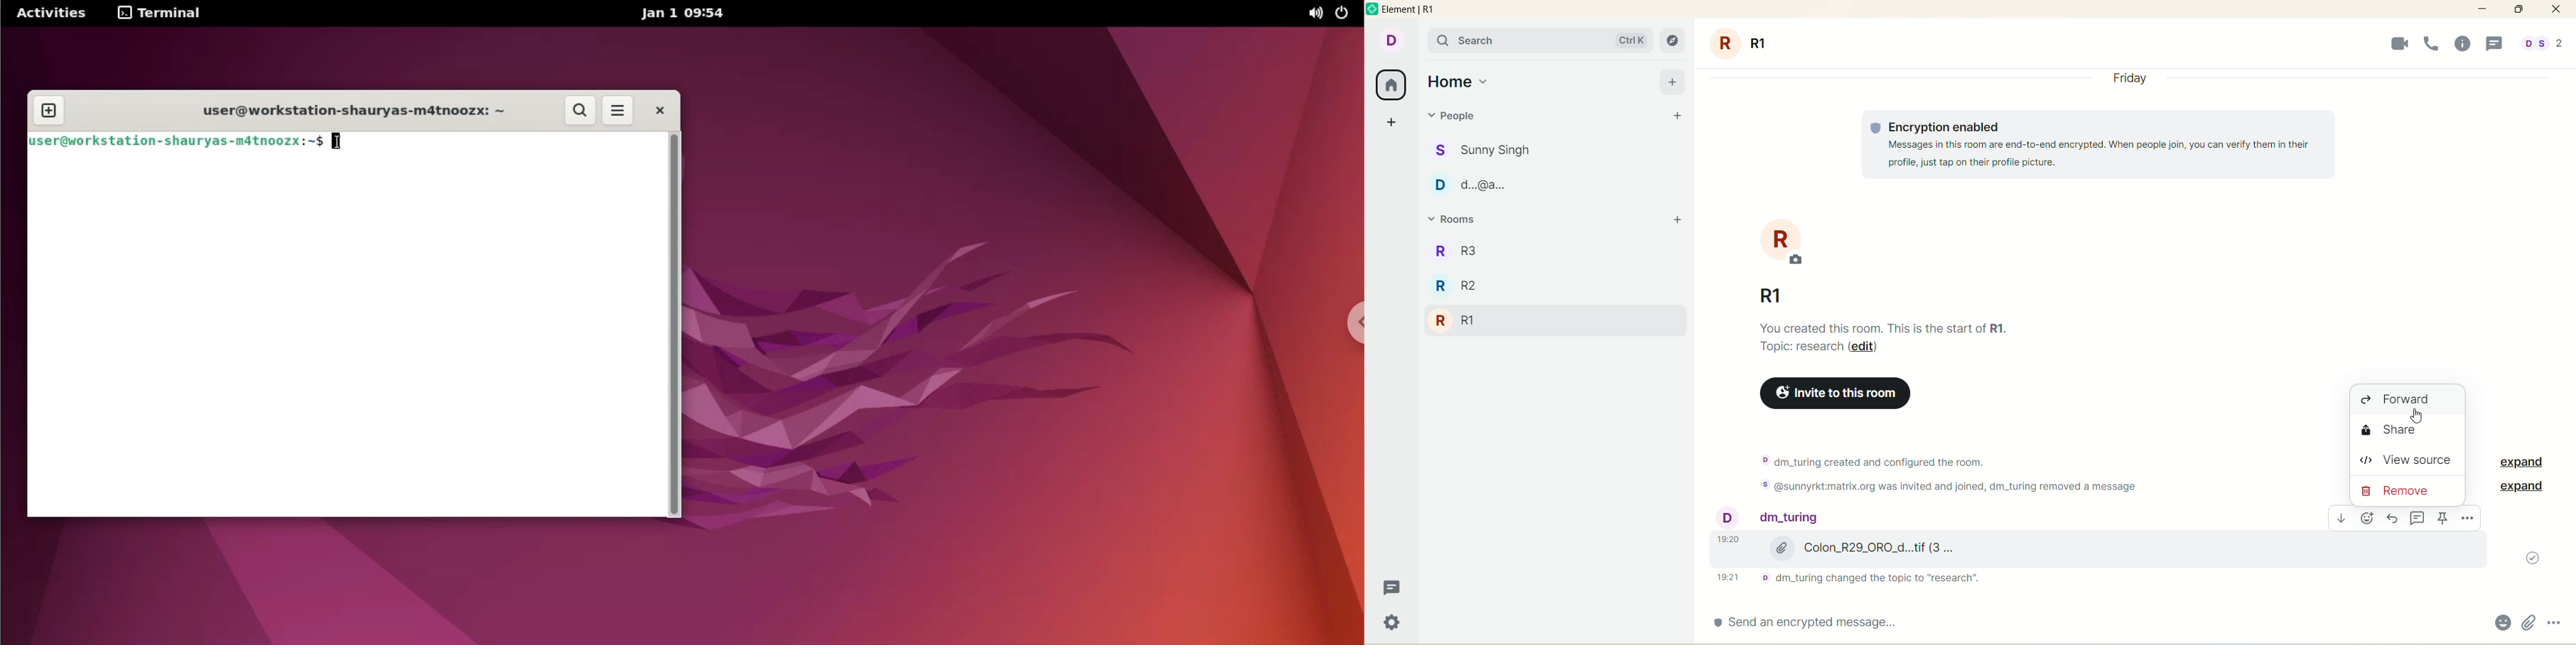 The height and width of the screenshot is (672, 2576). I want to click on settings, so click(1393, 624).